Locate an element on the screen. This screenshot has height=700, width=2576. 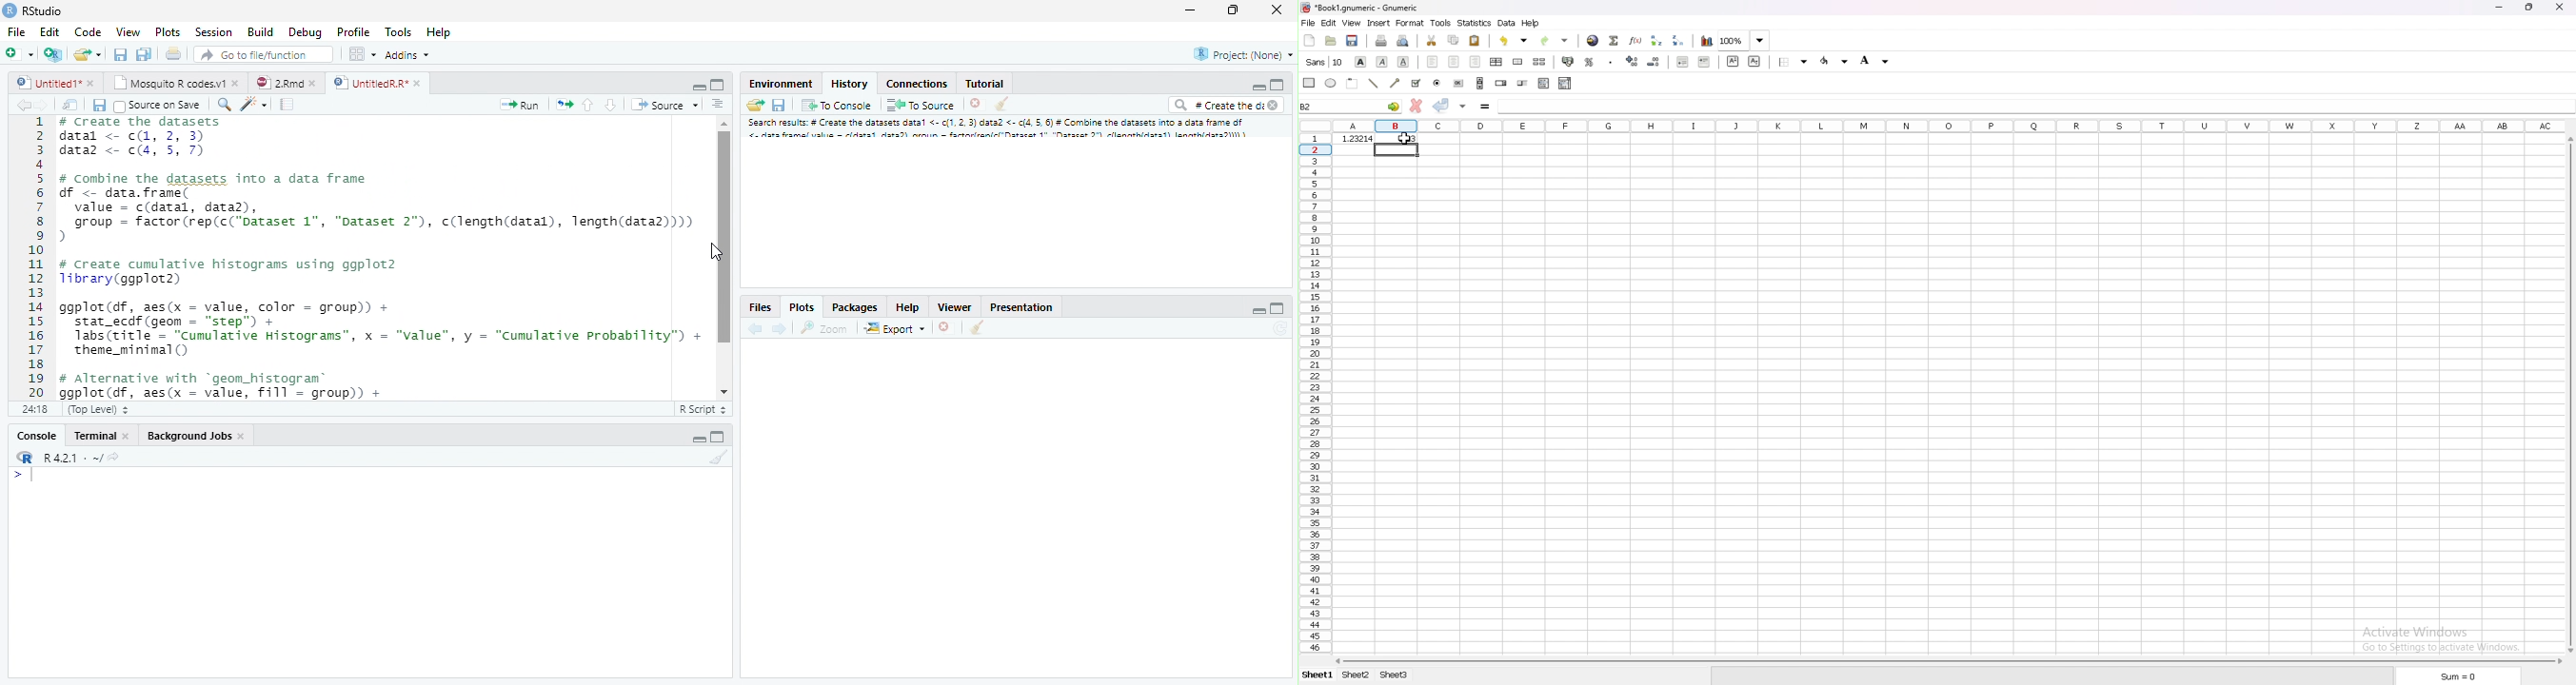
Numbers is located at coordinates (38, 256).